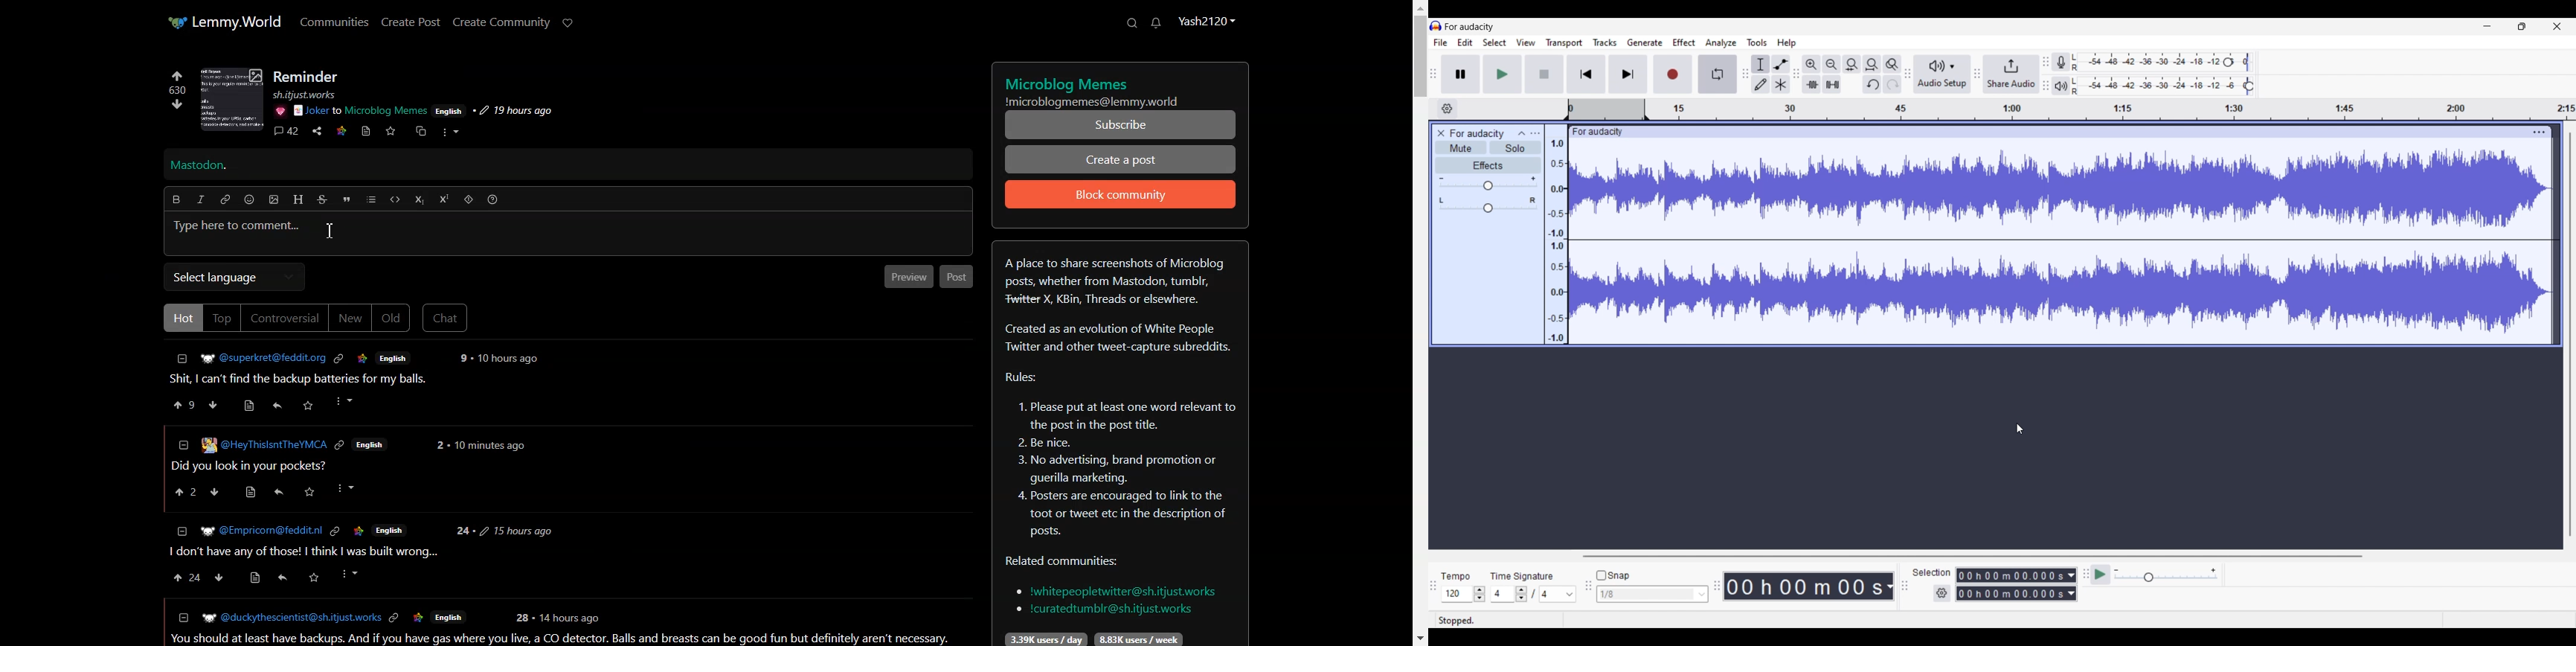 The height and width of the screenshot is (672, 2576). I want to click on Scale to measure duration of recorded audio, so click(2071, 110).